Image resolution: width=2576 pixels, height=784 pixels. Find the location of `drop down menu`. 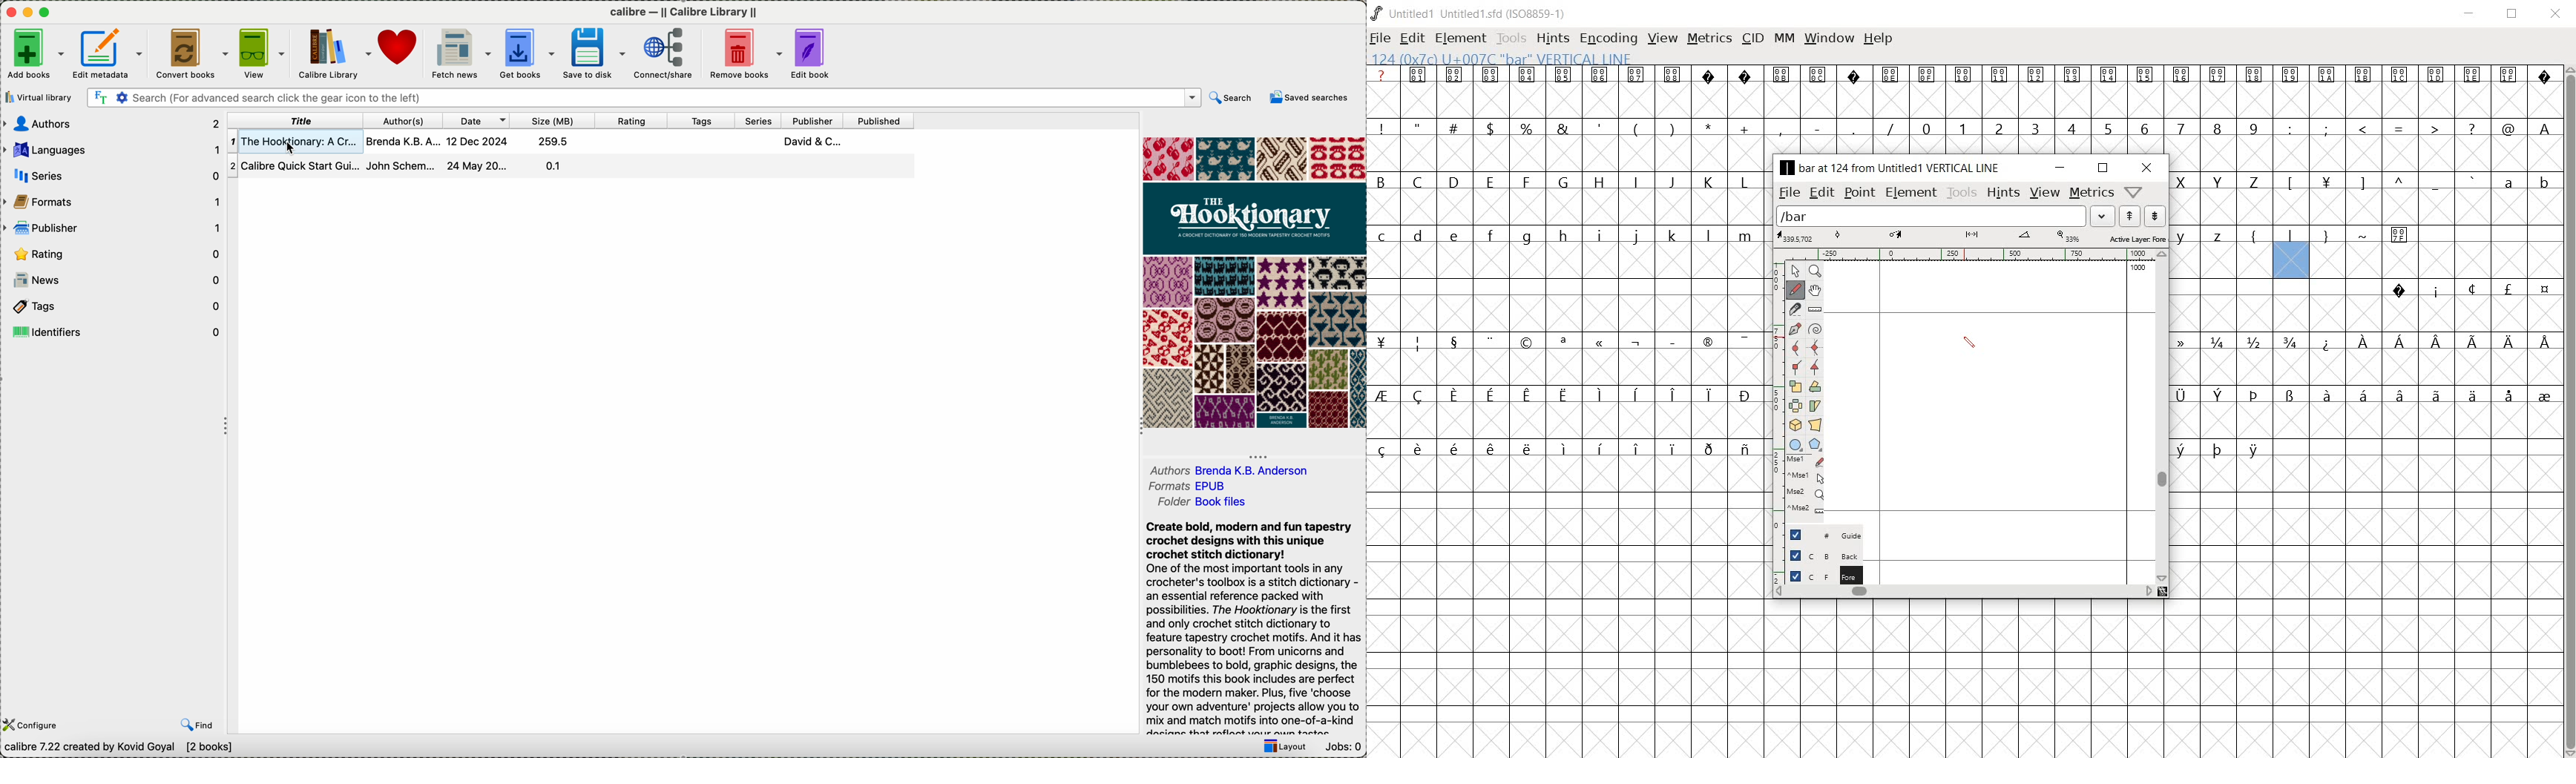

drop down menu is located at coordinates (2103, 217).